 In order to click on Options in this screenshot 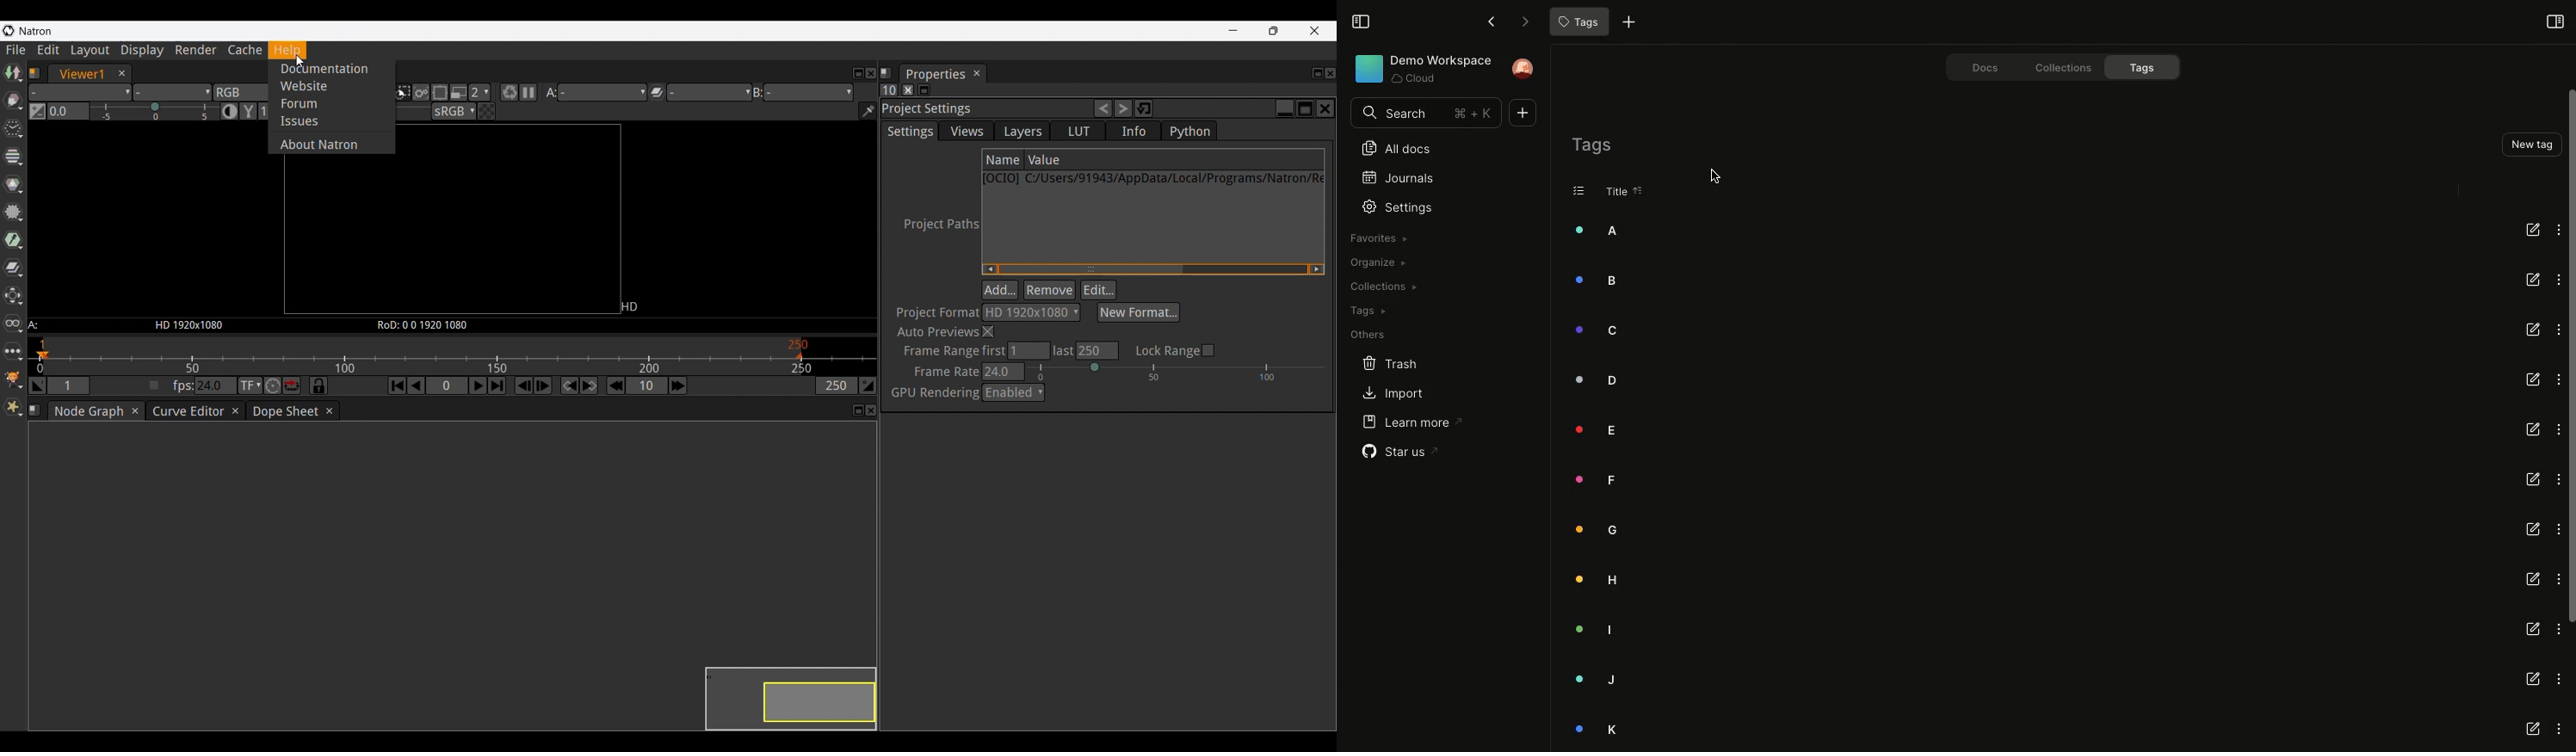, I will do `click(2557, 530)`.